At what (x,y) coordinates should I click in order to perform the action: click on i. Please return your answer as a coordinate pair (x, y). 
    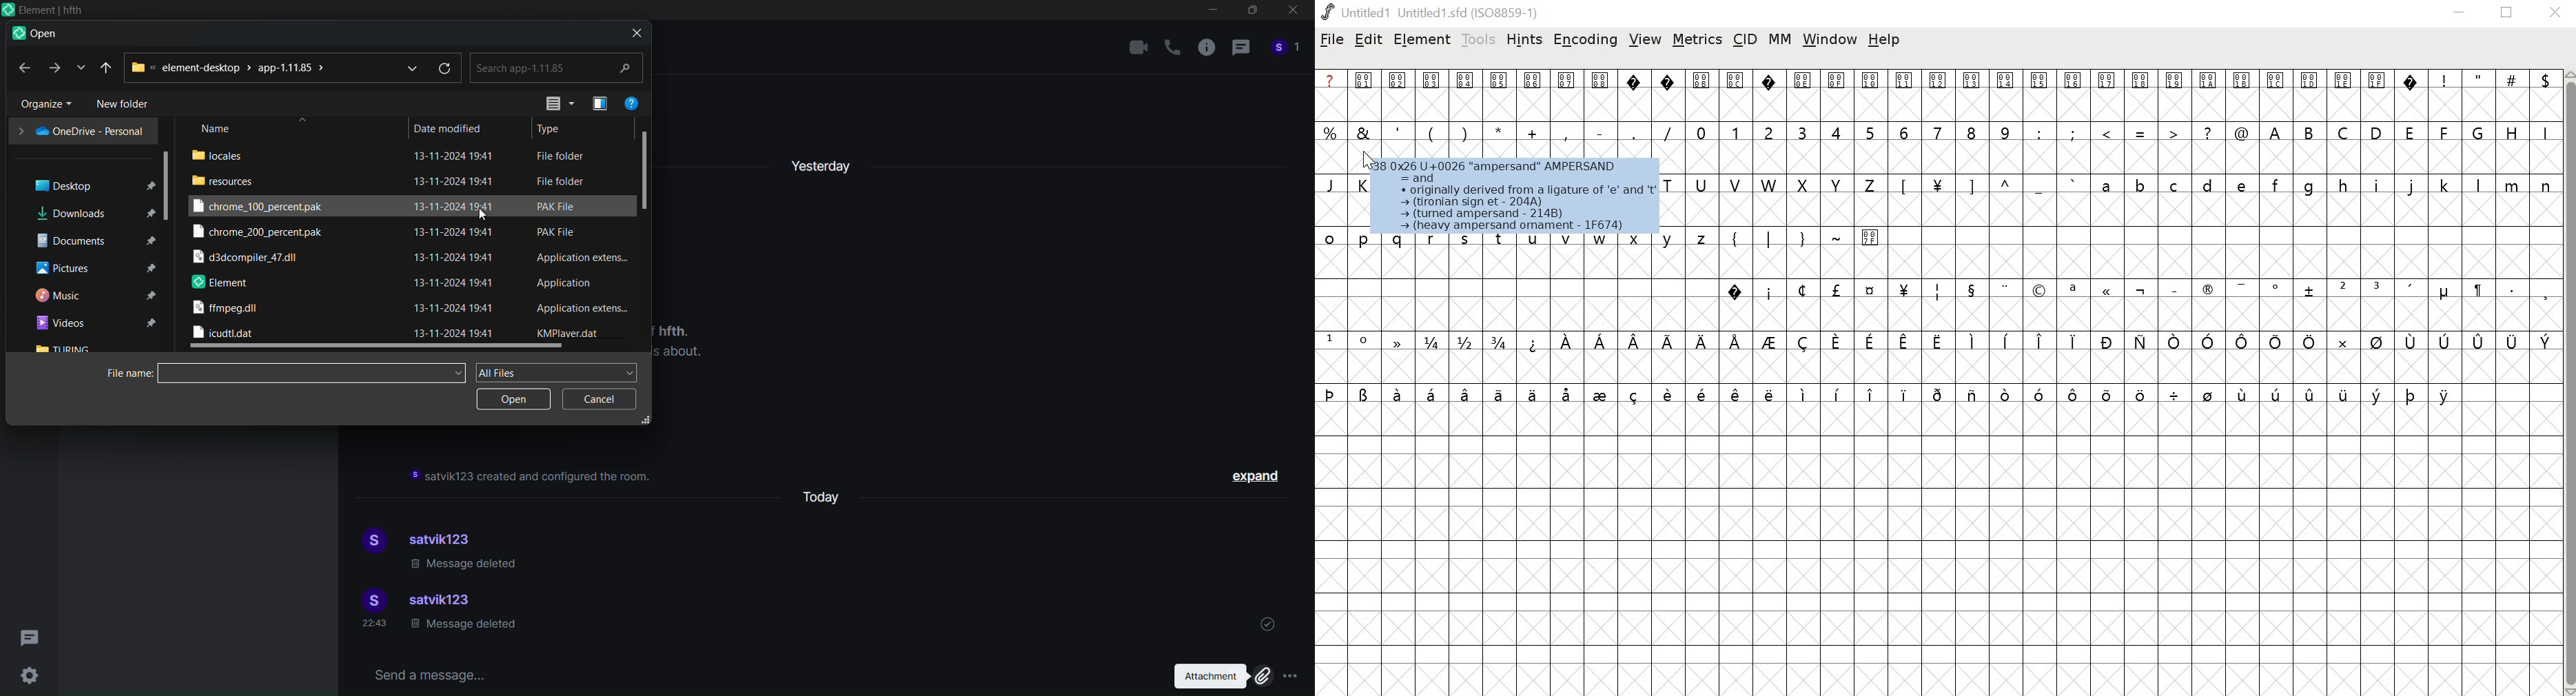
    Looking at the image, I should click on (2377, 185).